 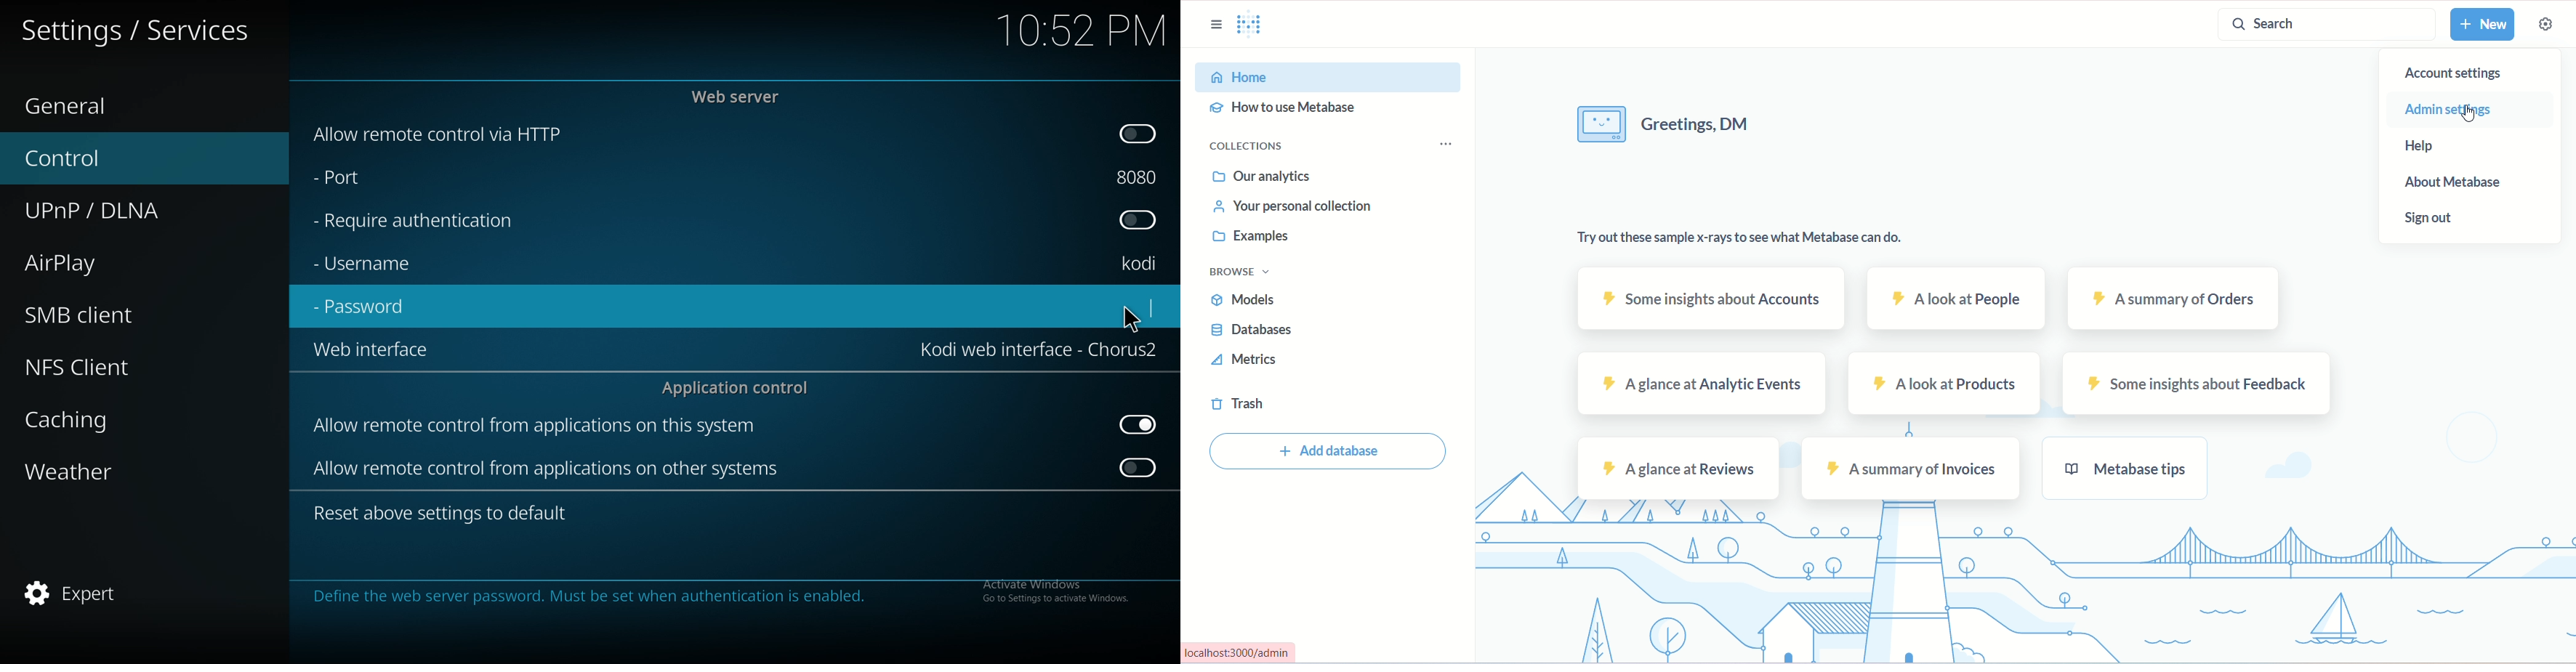 I want to click on upnp/dlna, so click(x=132, y=211).